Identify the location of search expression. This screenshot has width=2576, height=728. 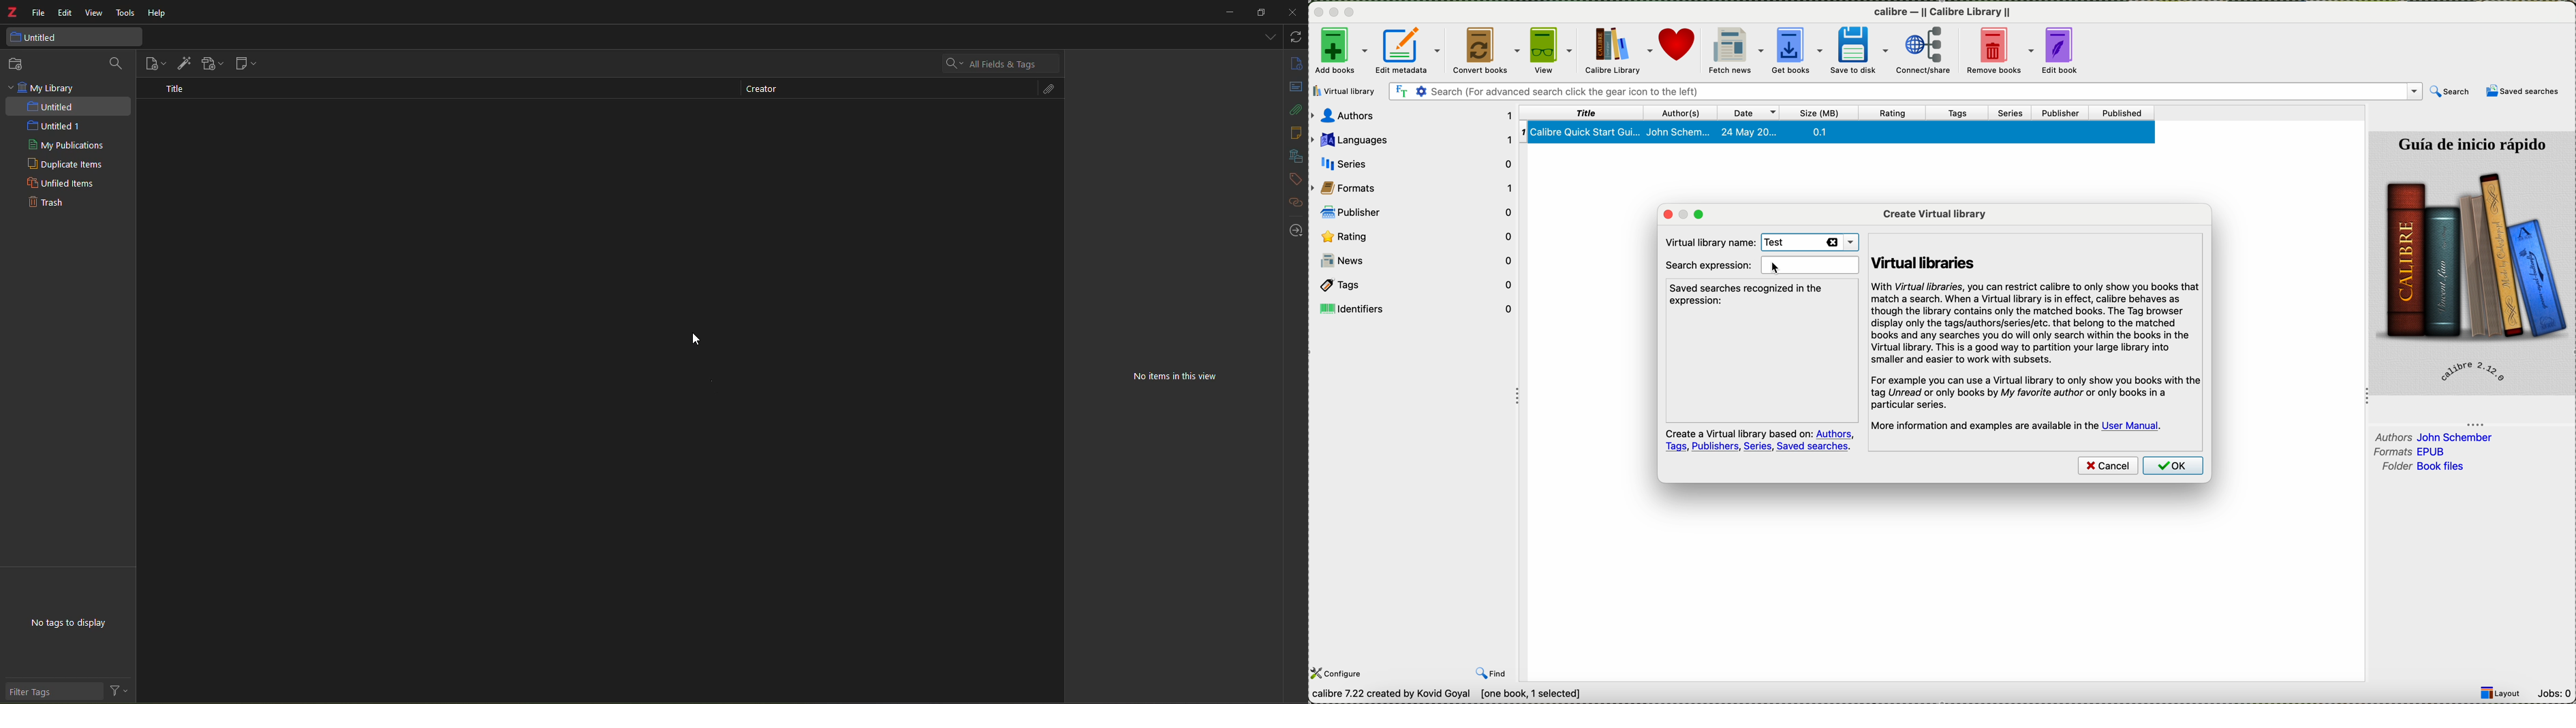
(1760, 266).